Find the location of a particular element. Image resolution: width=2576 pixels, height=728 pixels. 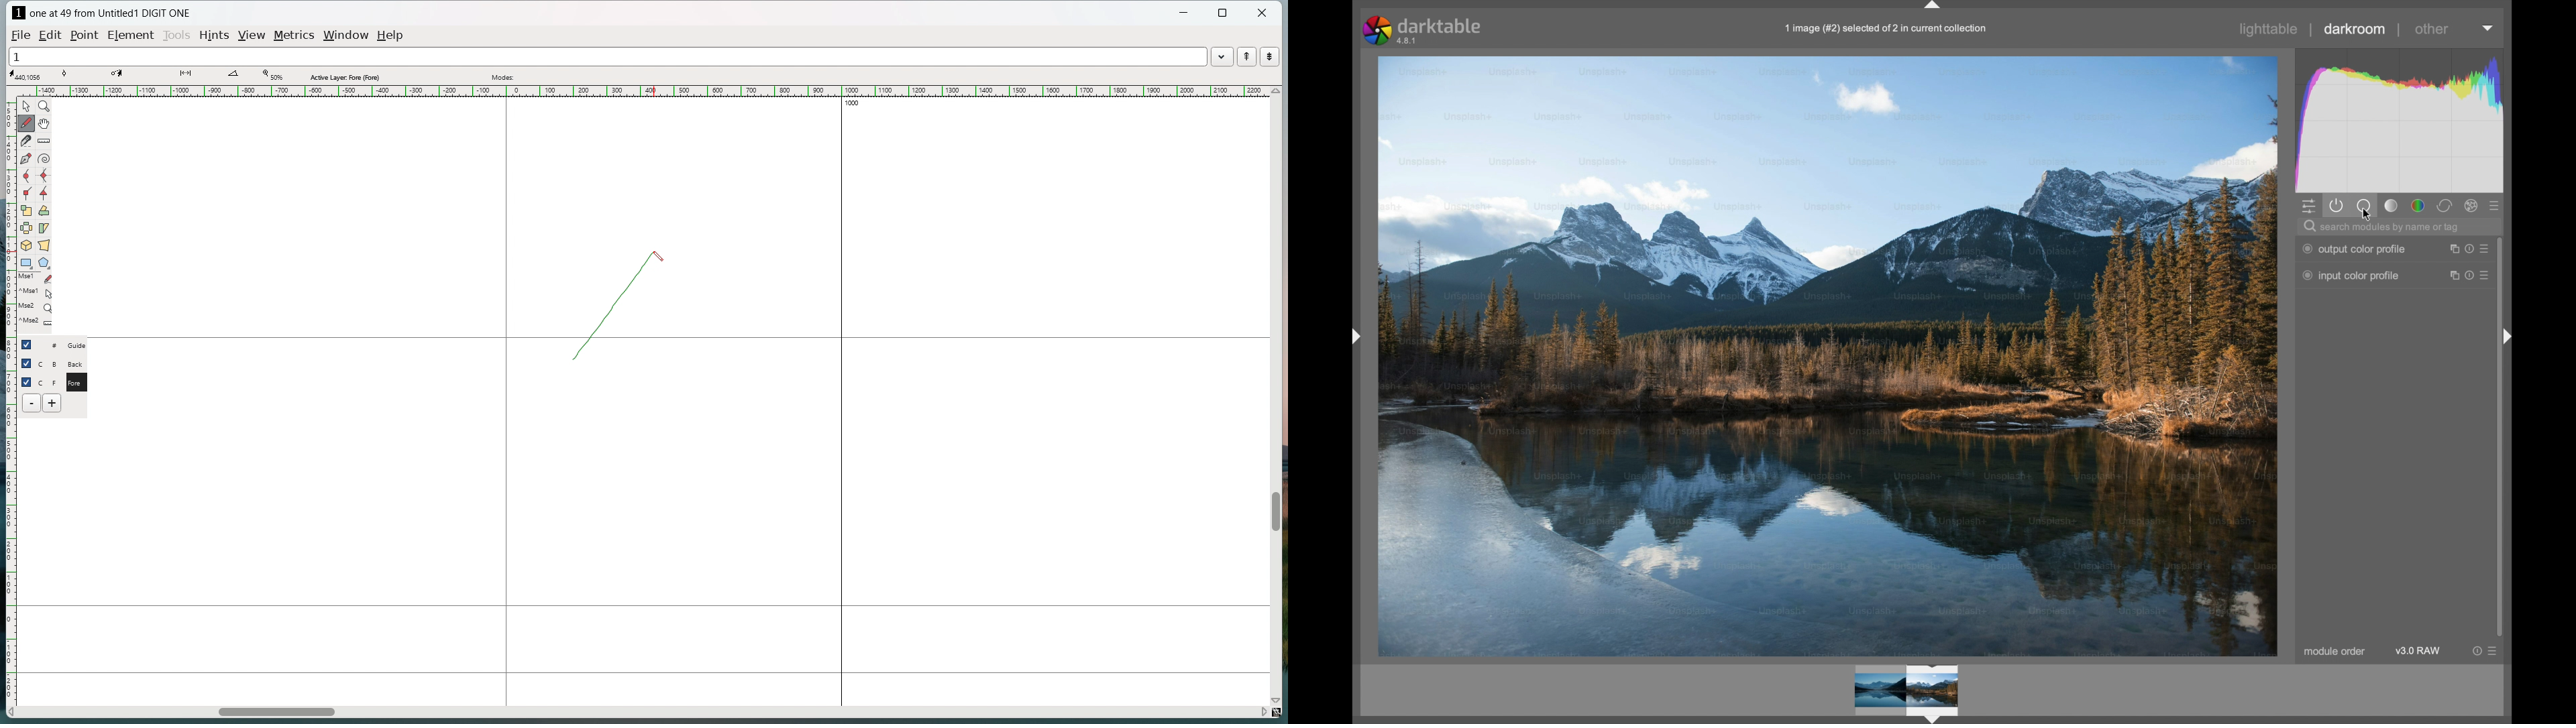

instance is located at coordinates (2451, 249).